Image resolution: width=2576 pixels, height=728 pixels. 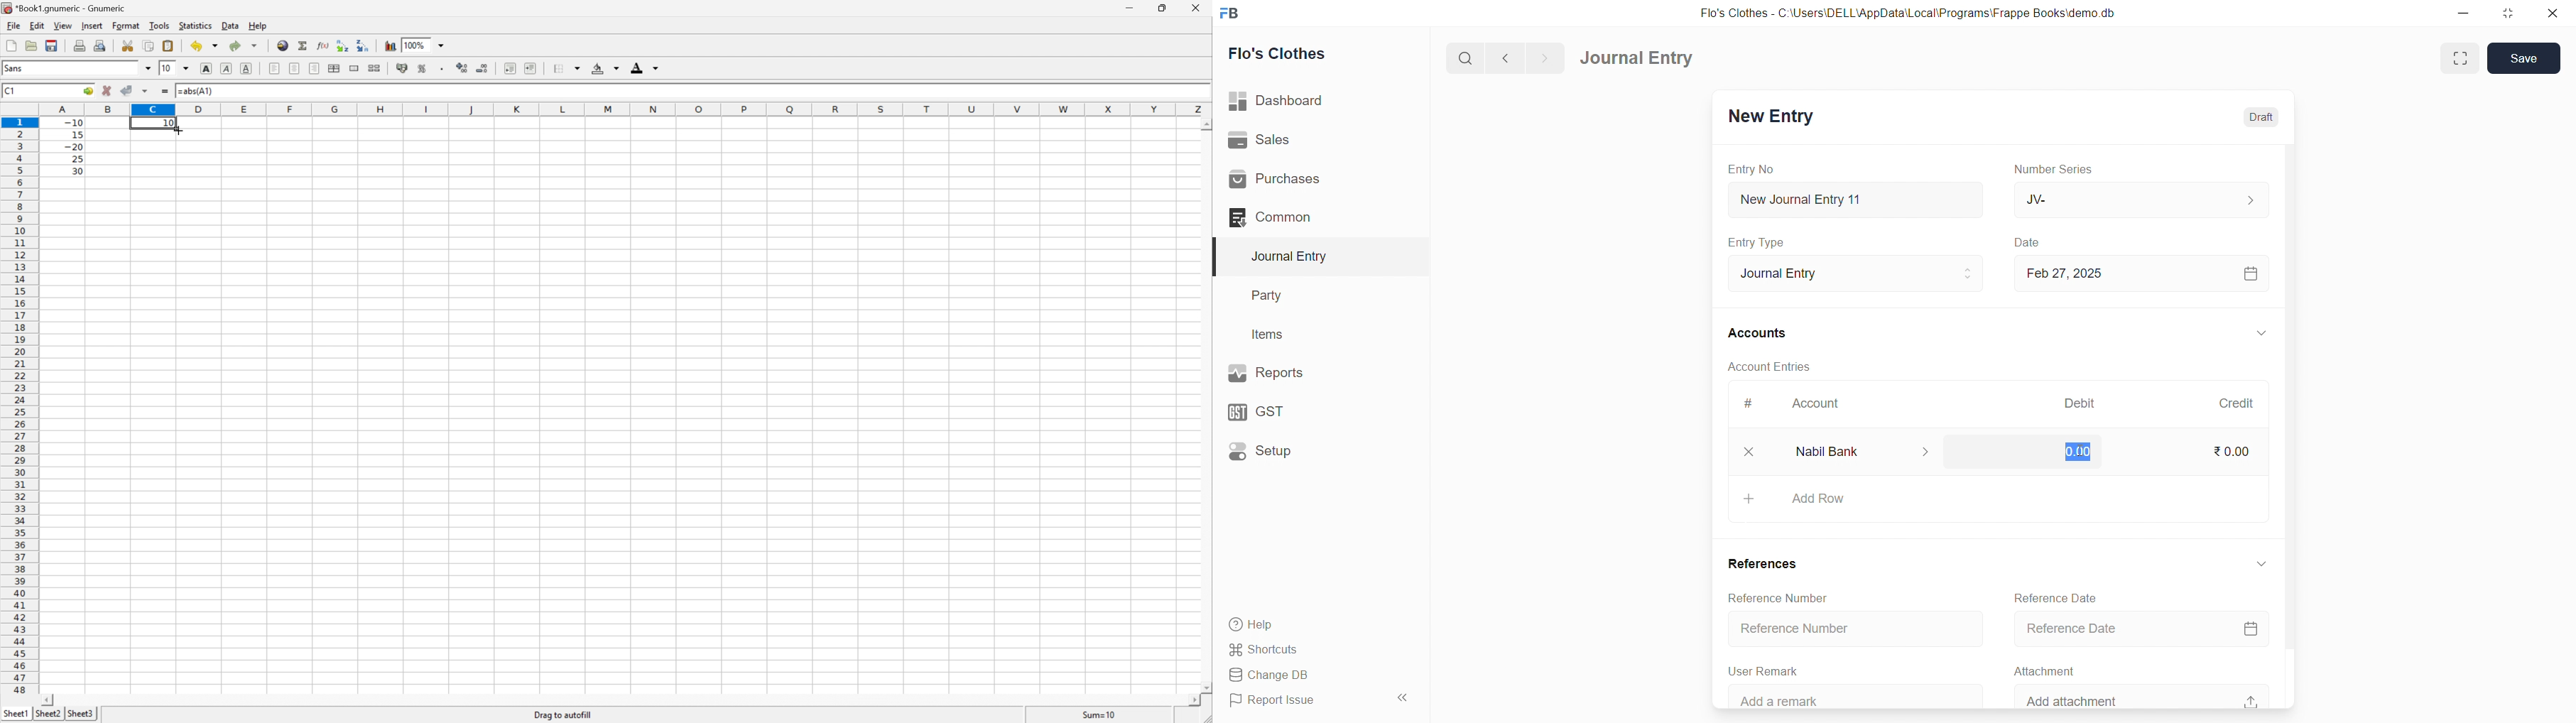 What do you see at coordinates (127, 24) in the screenshot?
I see `Format` at bounding box center [127, 24].